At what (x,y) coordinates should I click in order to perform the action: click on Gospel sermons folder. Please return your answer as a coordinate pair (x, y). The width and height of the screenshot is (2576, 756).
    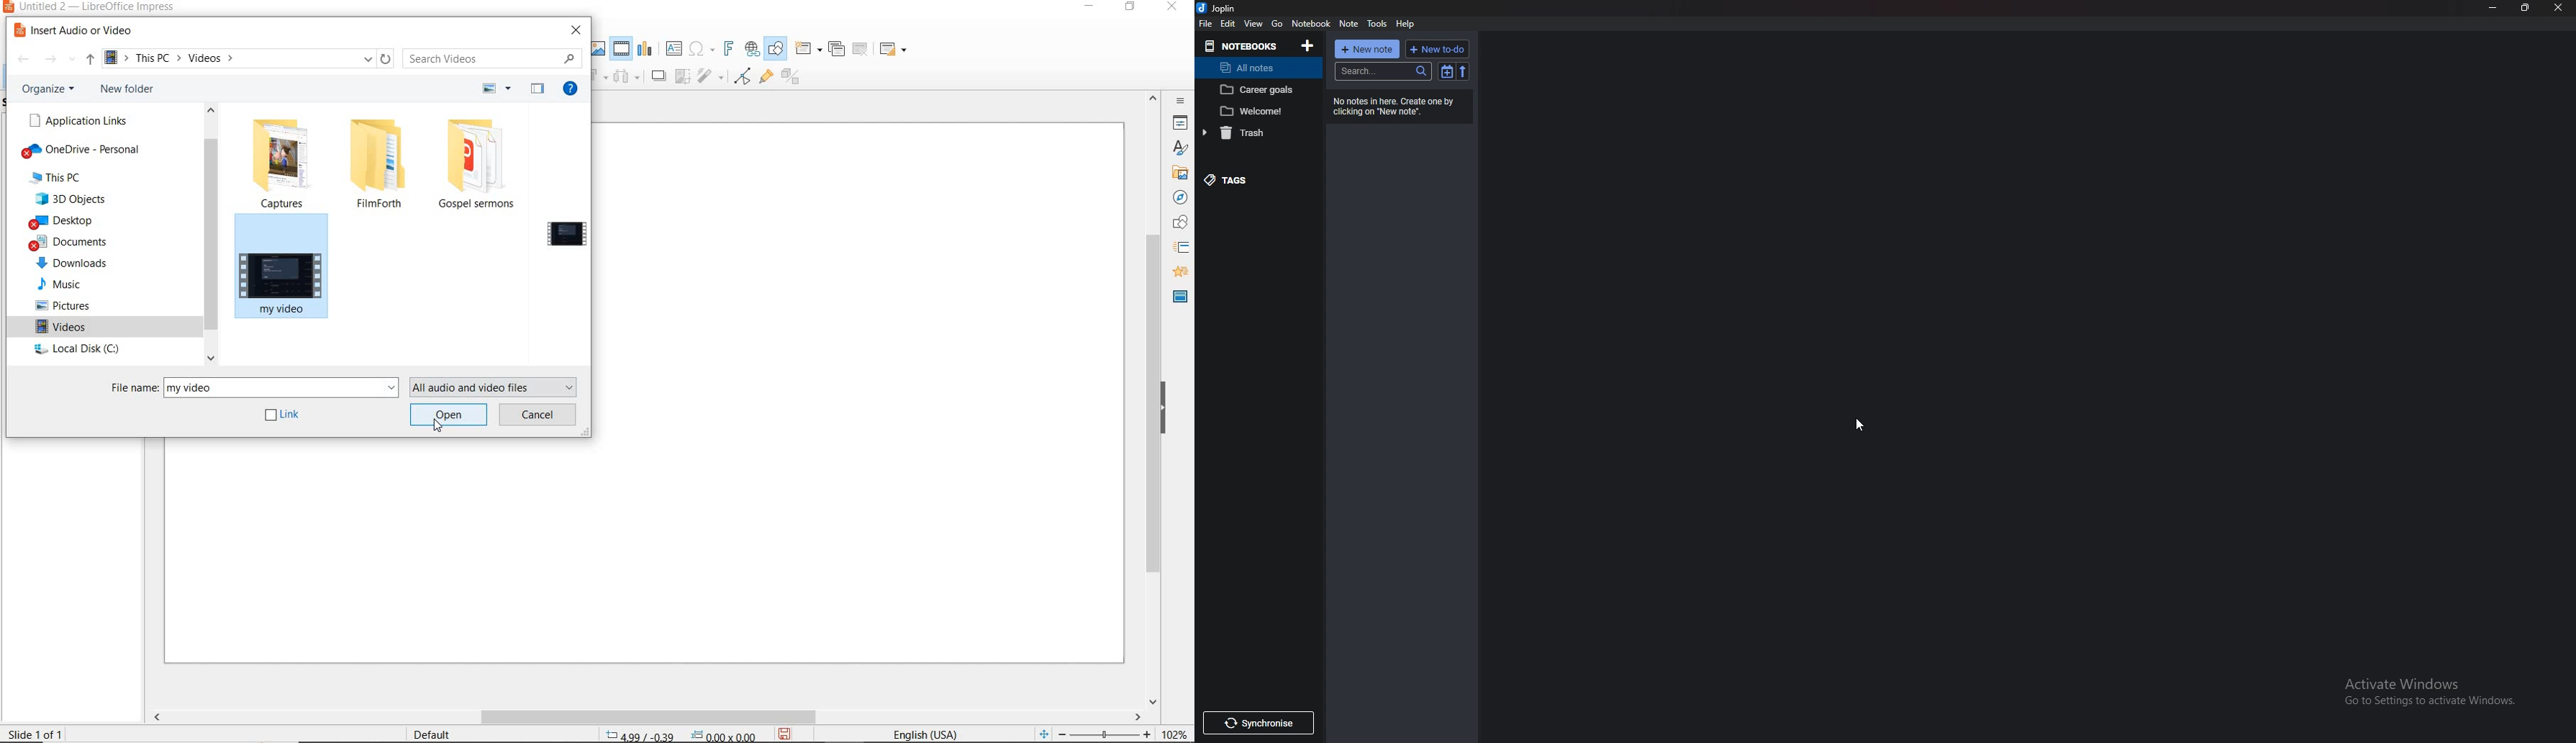
    Looking at the image, I should click on (484, 166).